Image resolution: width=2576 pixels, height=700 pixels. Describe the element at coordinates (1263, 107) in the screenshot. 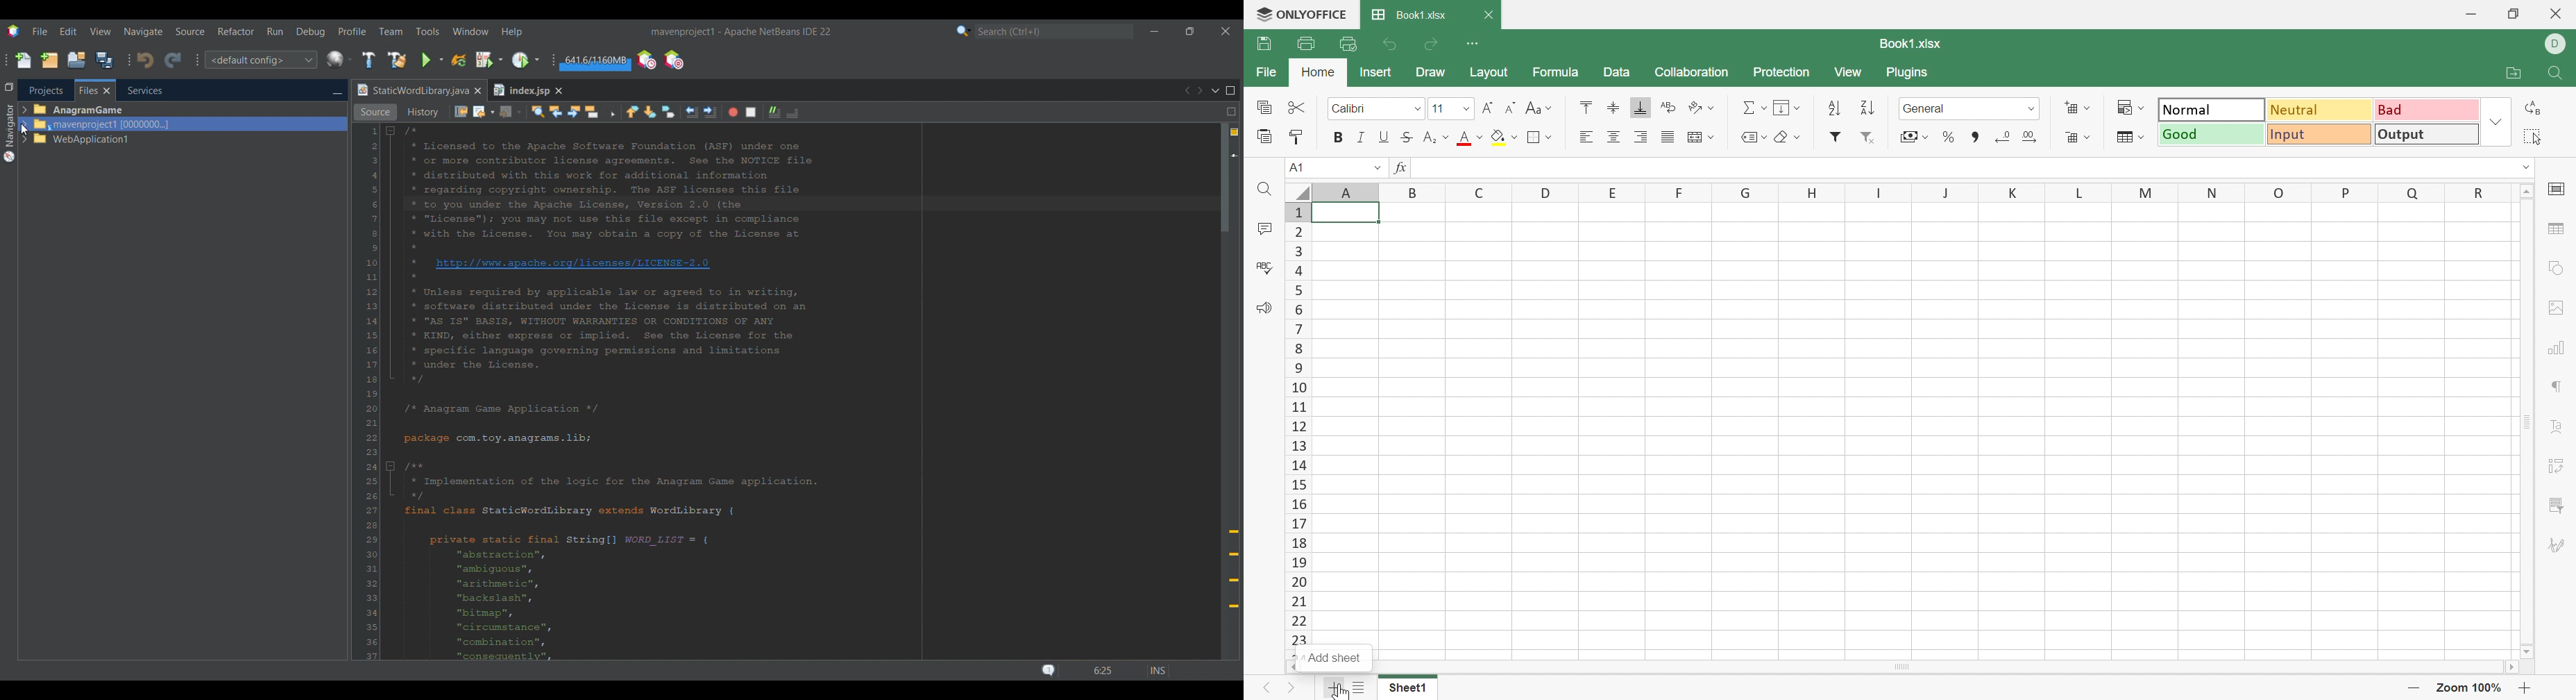

I see `Copy` at that location.